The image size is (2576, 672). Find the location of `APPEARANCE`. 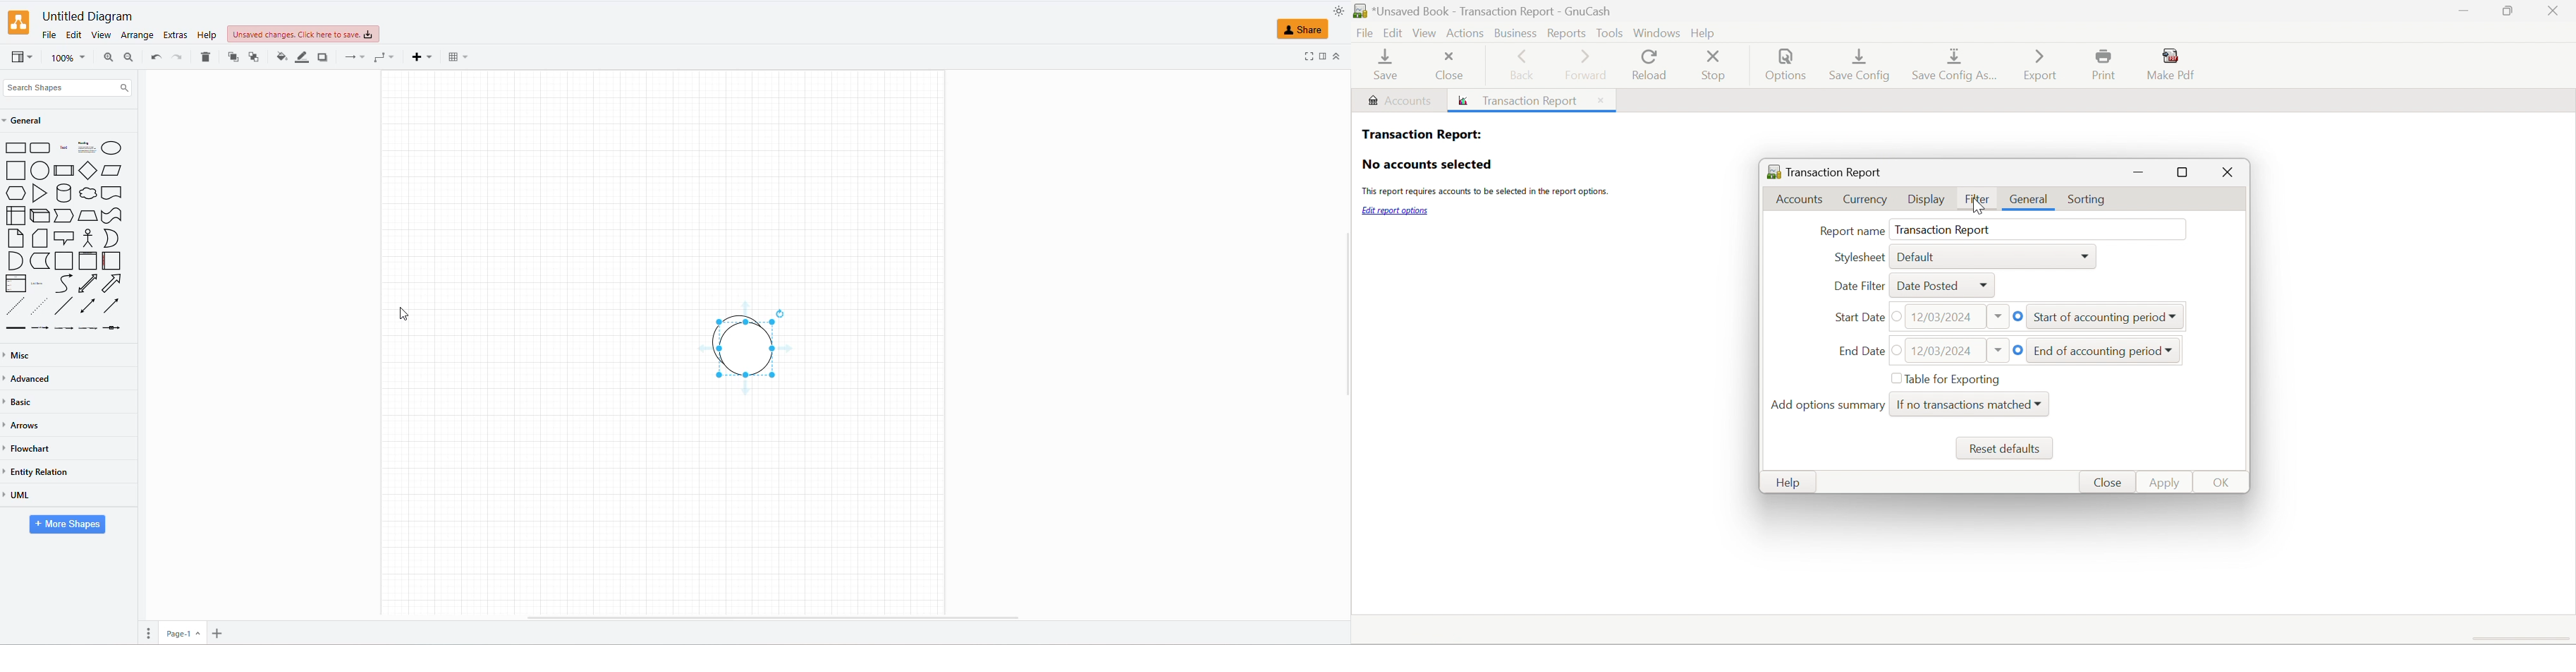

APPEARANCE is located at coordinates (1339, 11).